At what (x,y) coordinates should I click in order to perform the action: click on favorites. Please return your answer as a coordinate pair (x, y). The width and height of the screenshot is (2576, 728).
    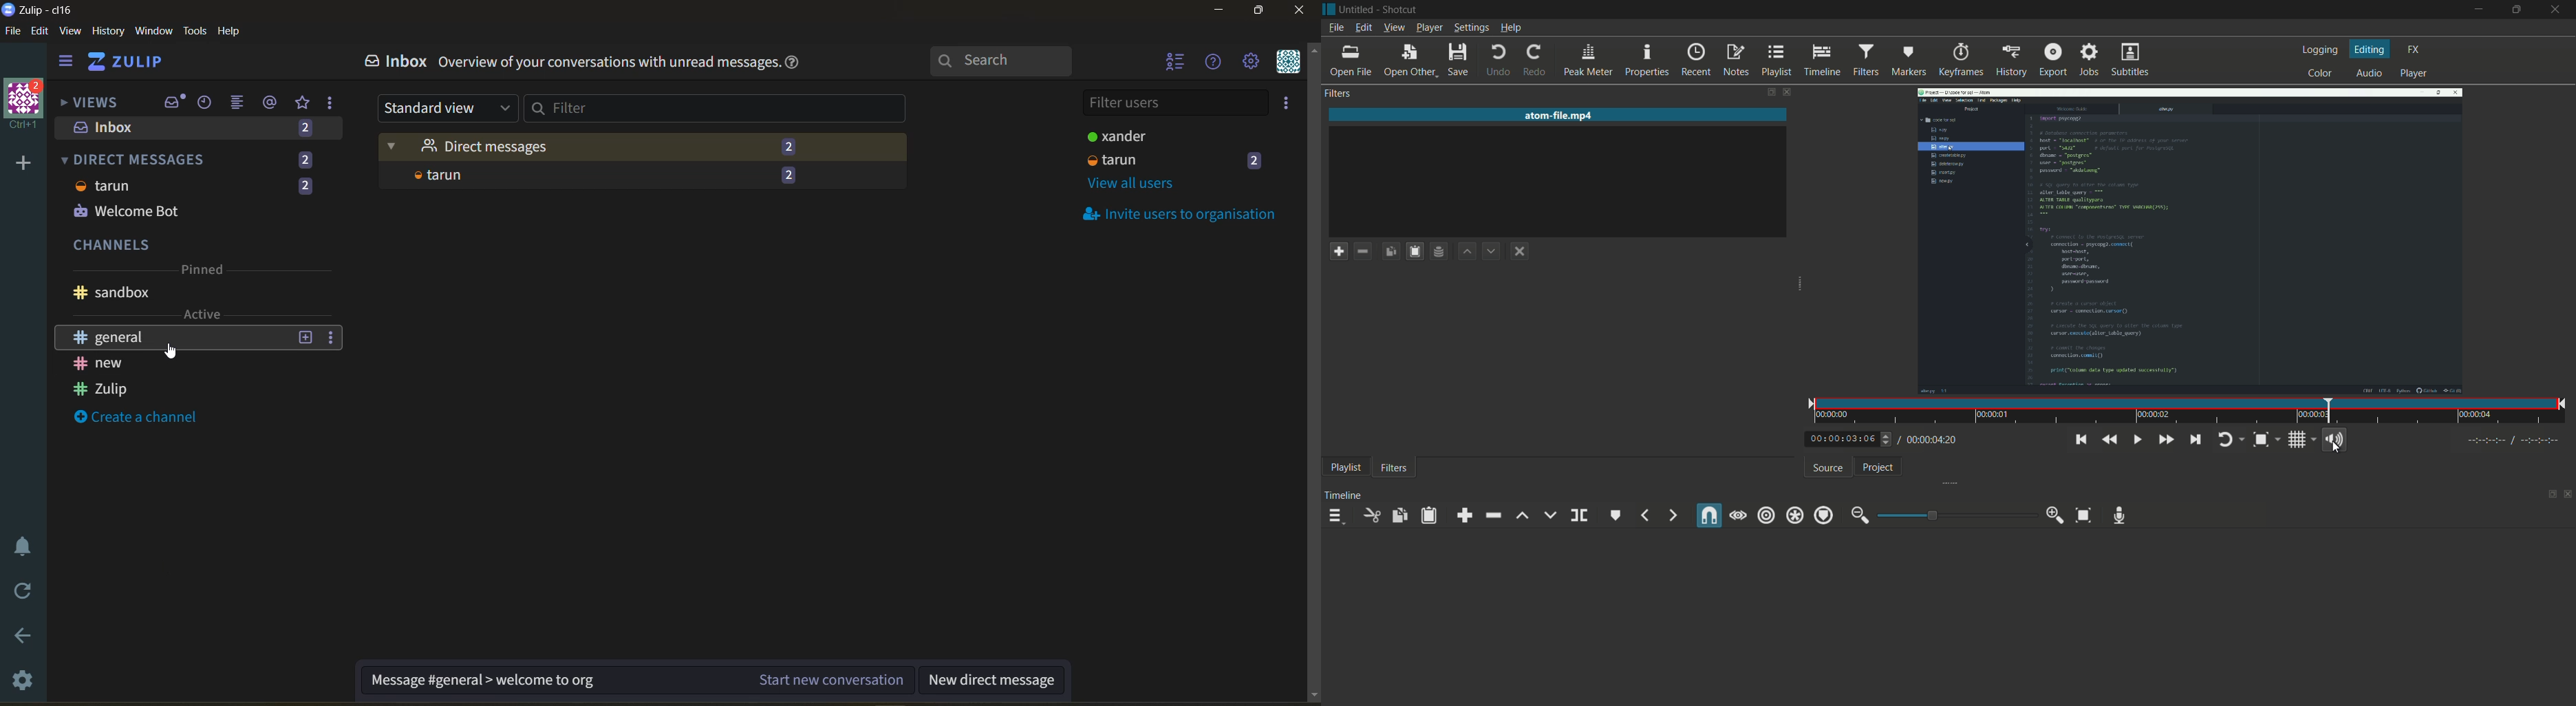
    Looking at the image, I should click on (303, 103).